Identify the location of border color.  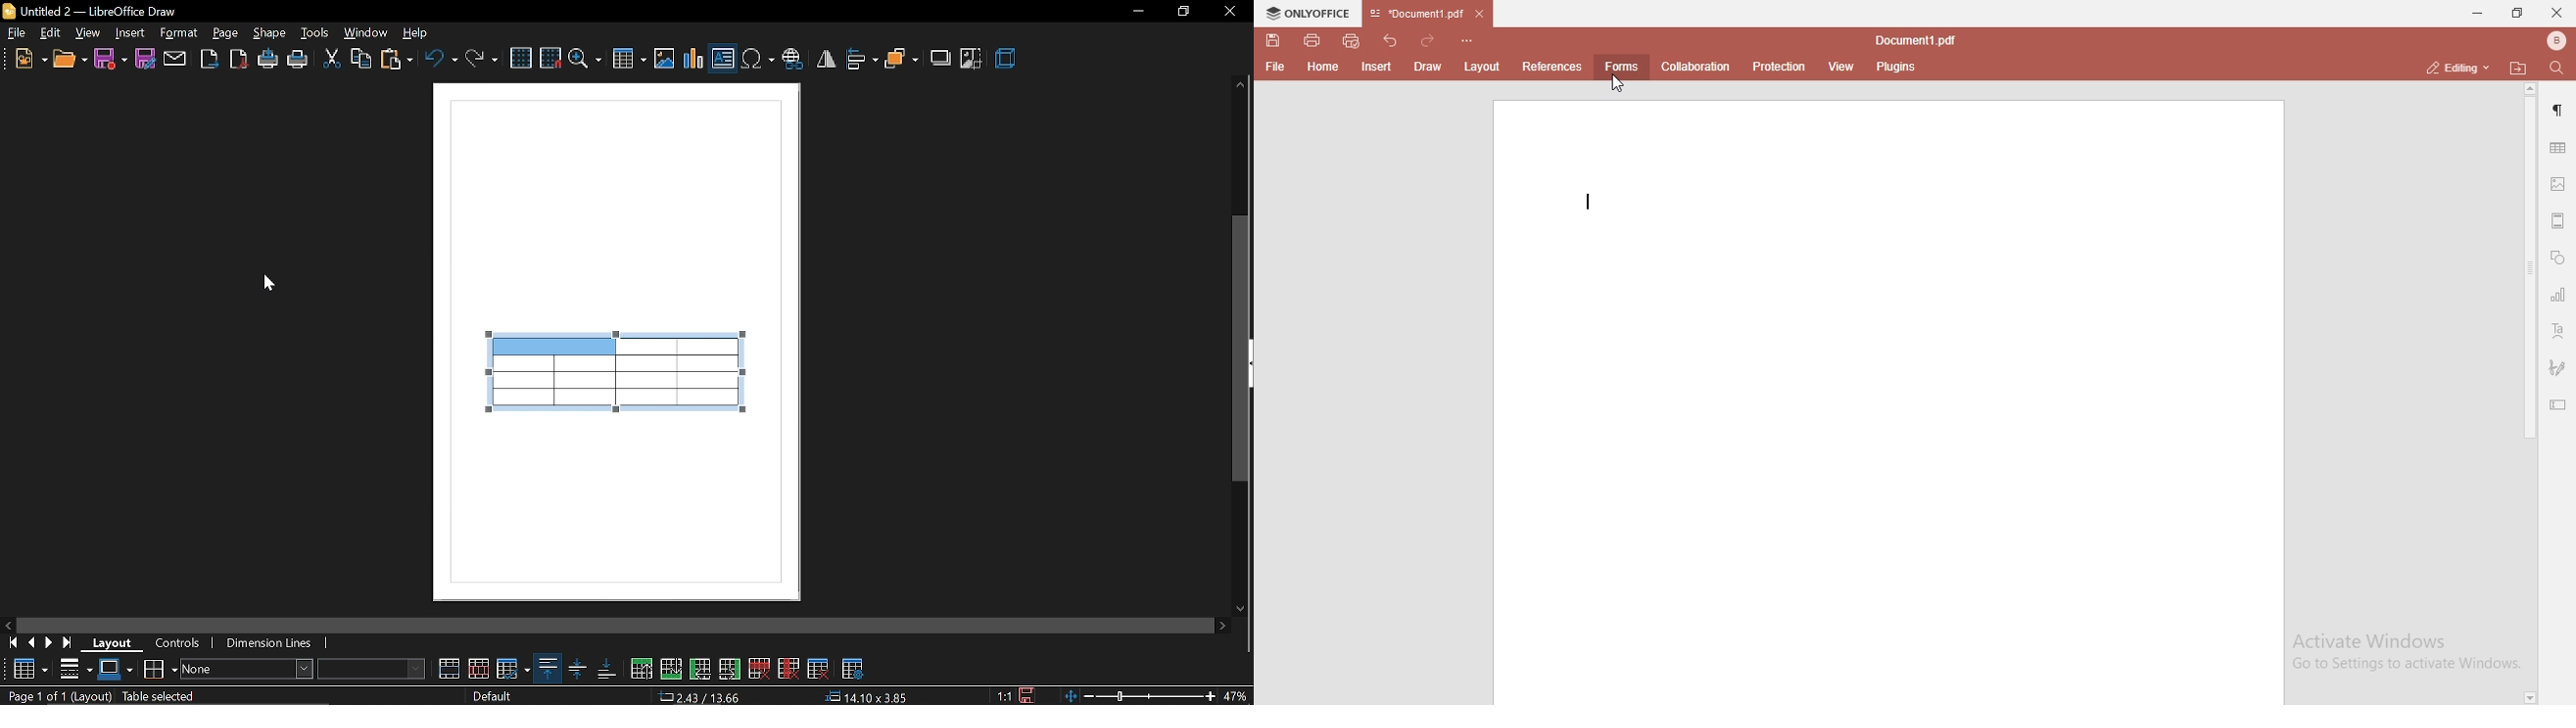
(116, 669).